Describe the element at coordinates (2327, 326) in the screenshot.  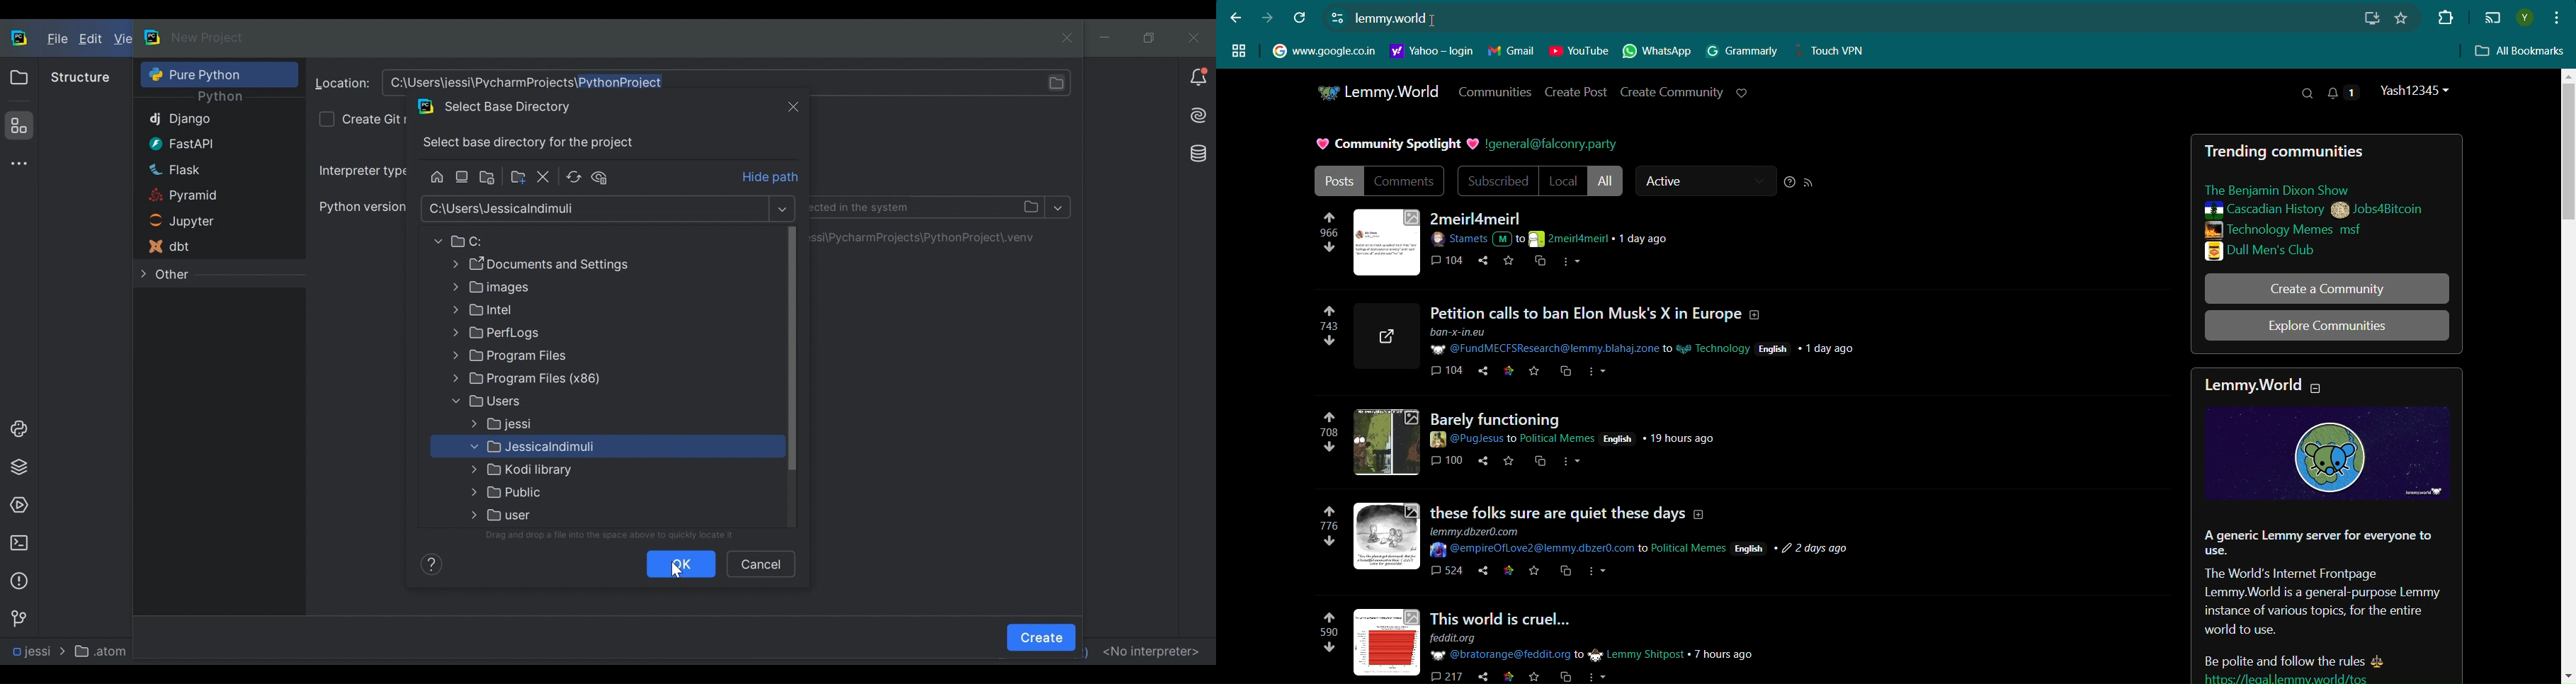
I see `Explore Community` at that location.